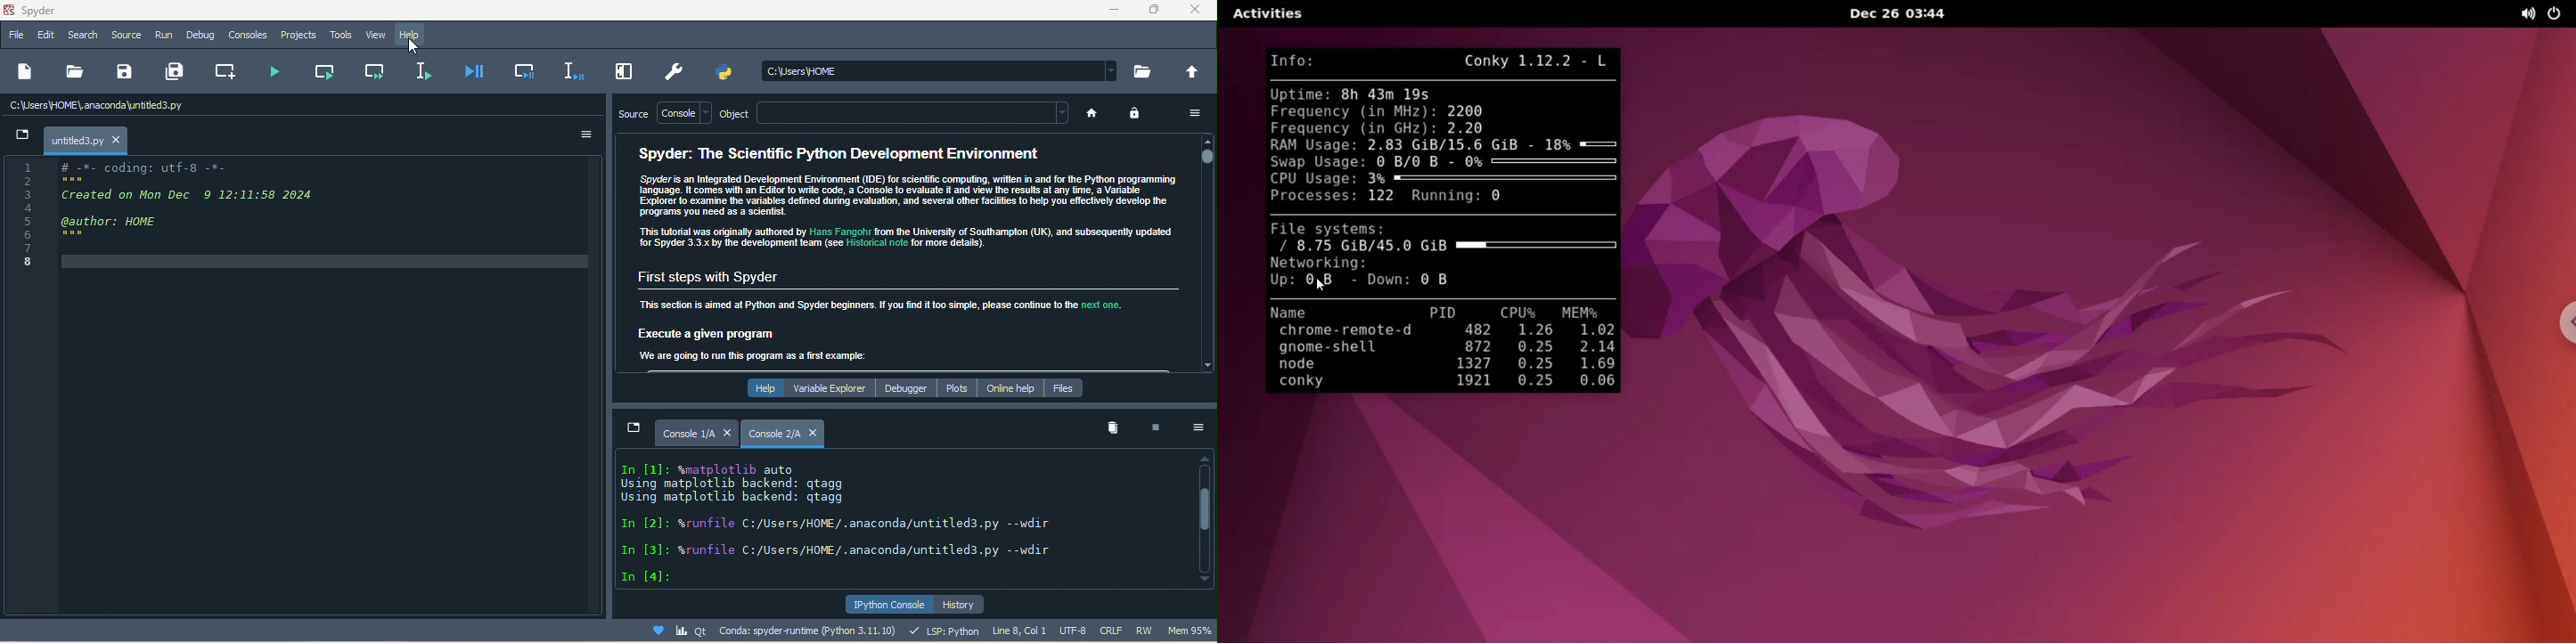 The height and width of the screenshot is (644, 2576). I want to click on files, so click(1068, 387).